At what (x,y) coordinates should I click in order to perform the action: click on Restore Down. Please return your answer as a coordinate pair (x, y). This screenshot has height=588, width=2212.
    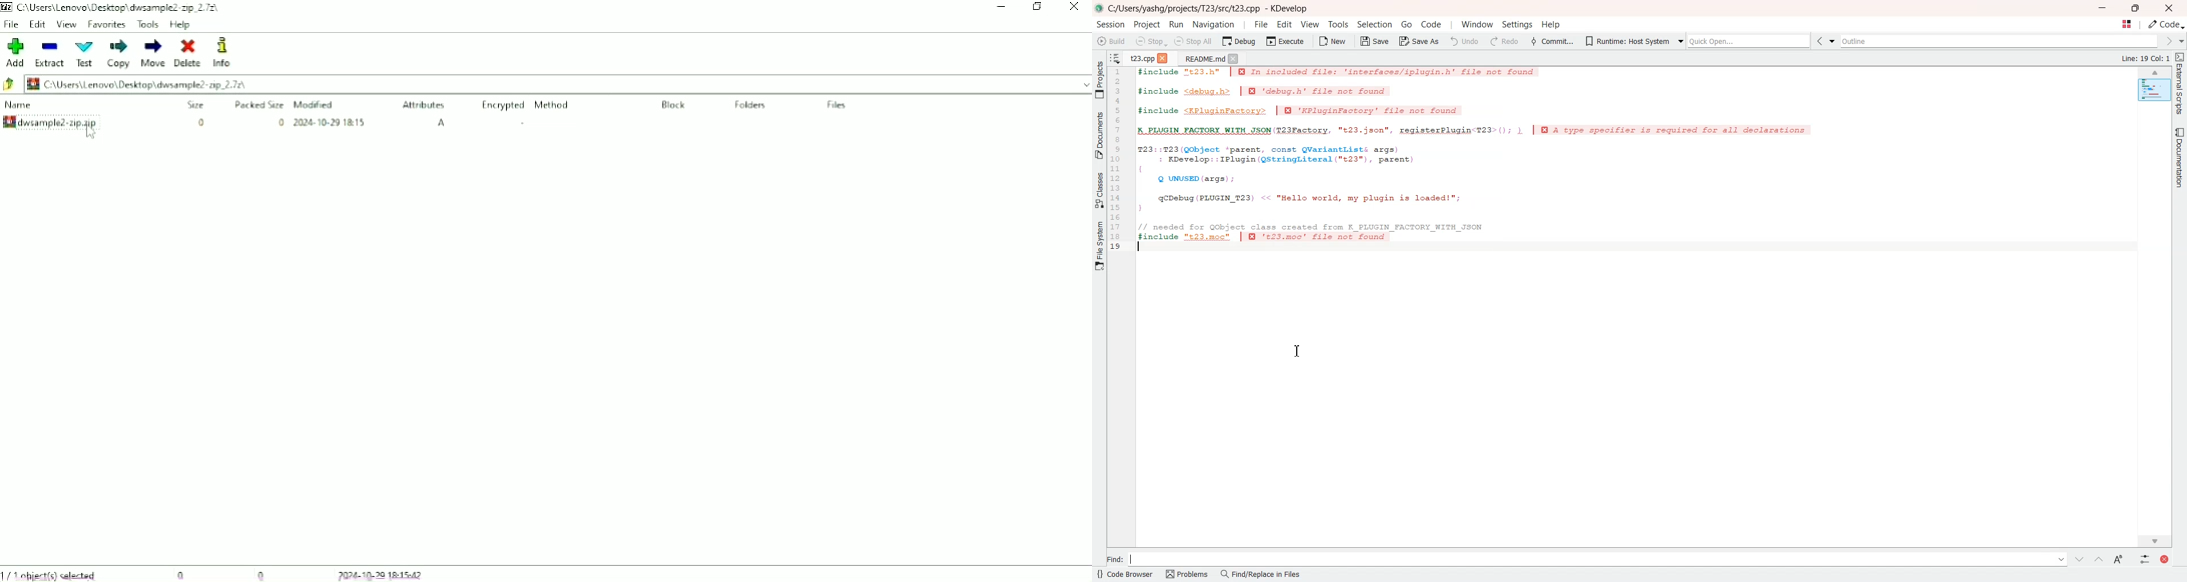
    Looking at the image, I should click on (1039, 7).